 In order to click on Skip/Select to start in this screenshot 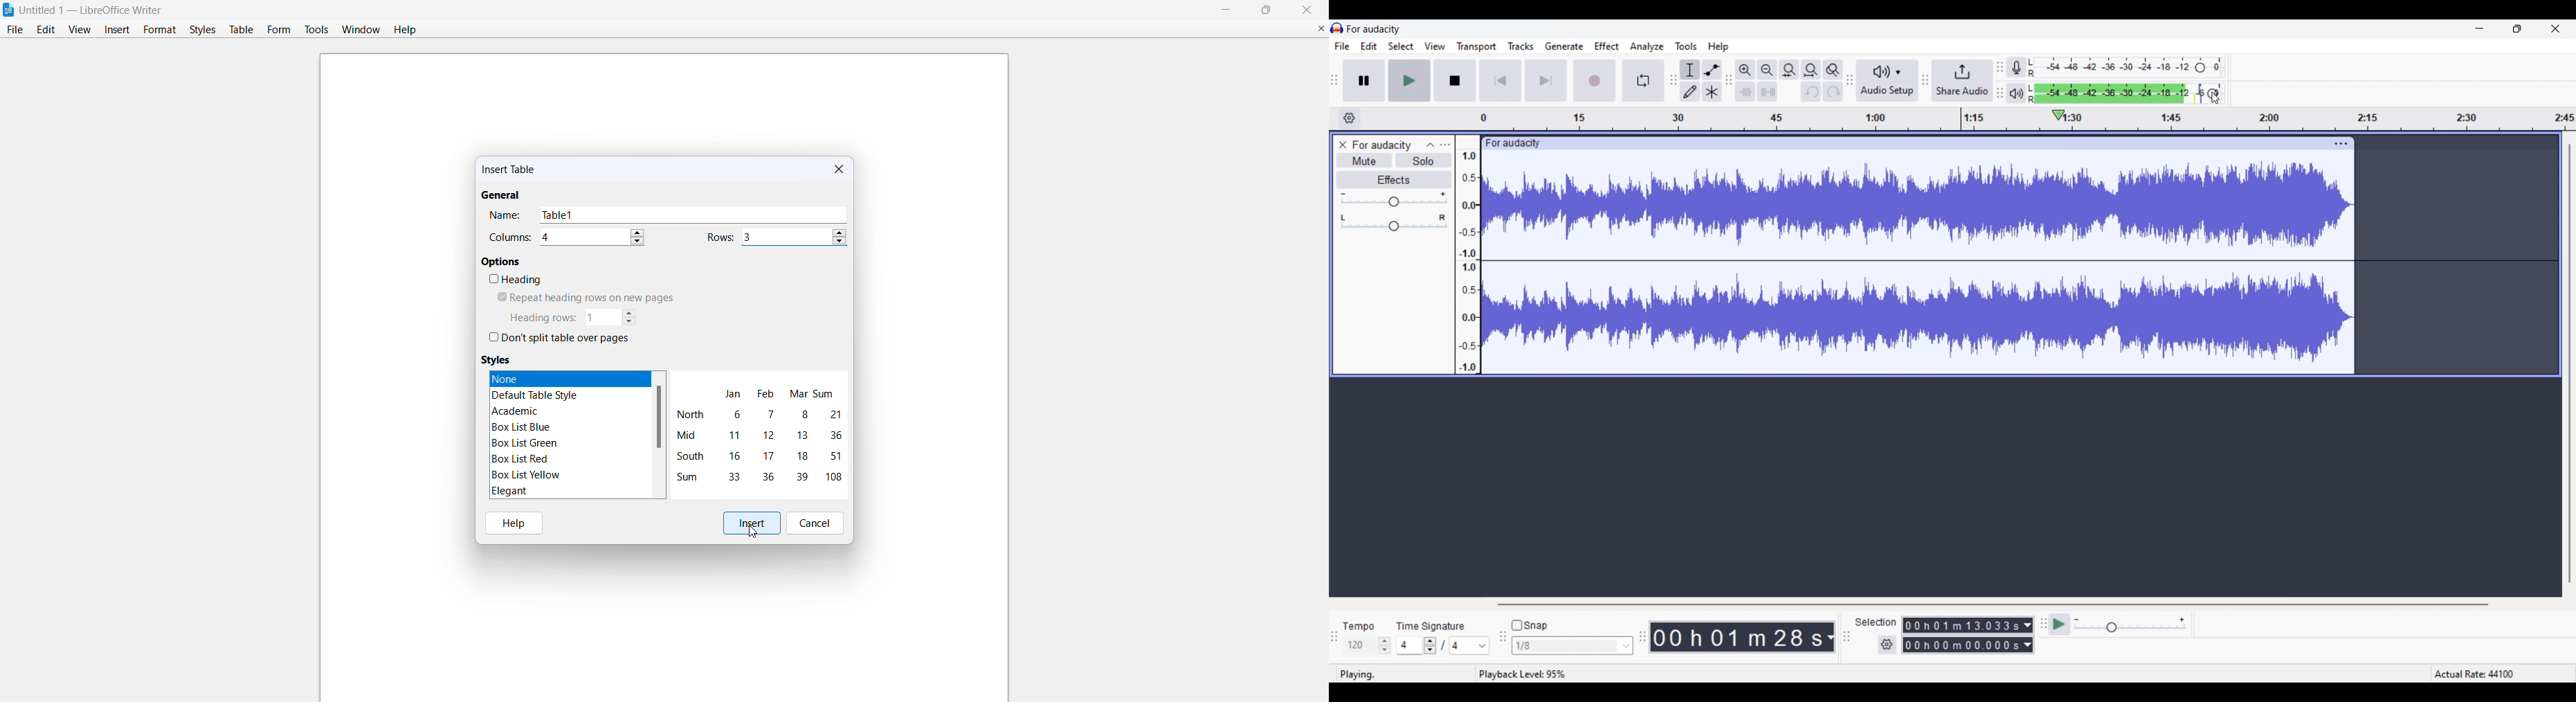, I will do `click(1500, 81)`.